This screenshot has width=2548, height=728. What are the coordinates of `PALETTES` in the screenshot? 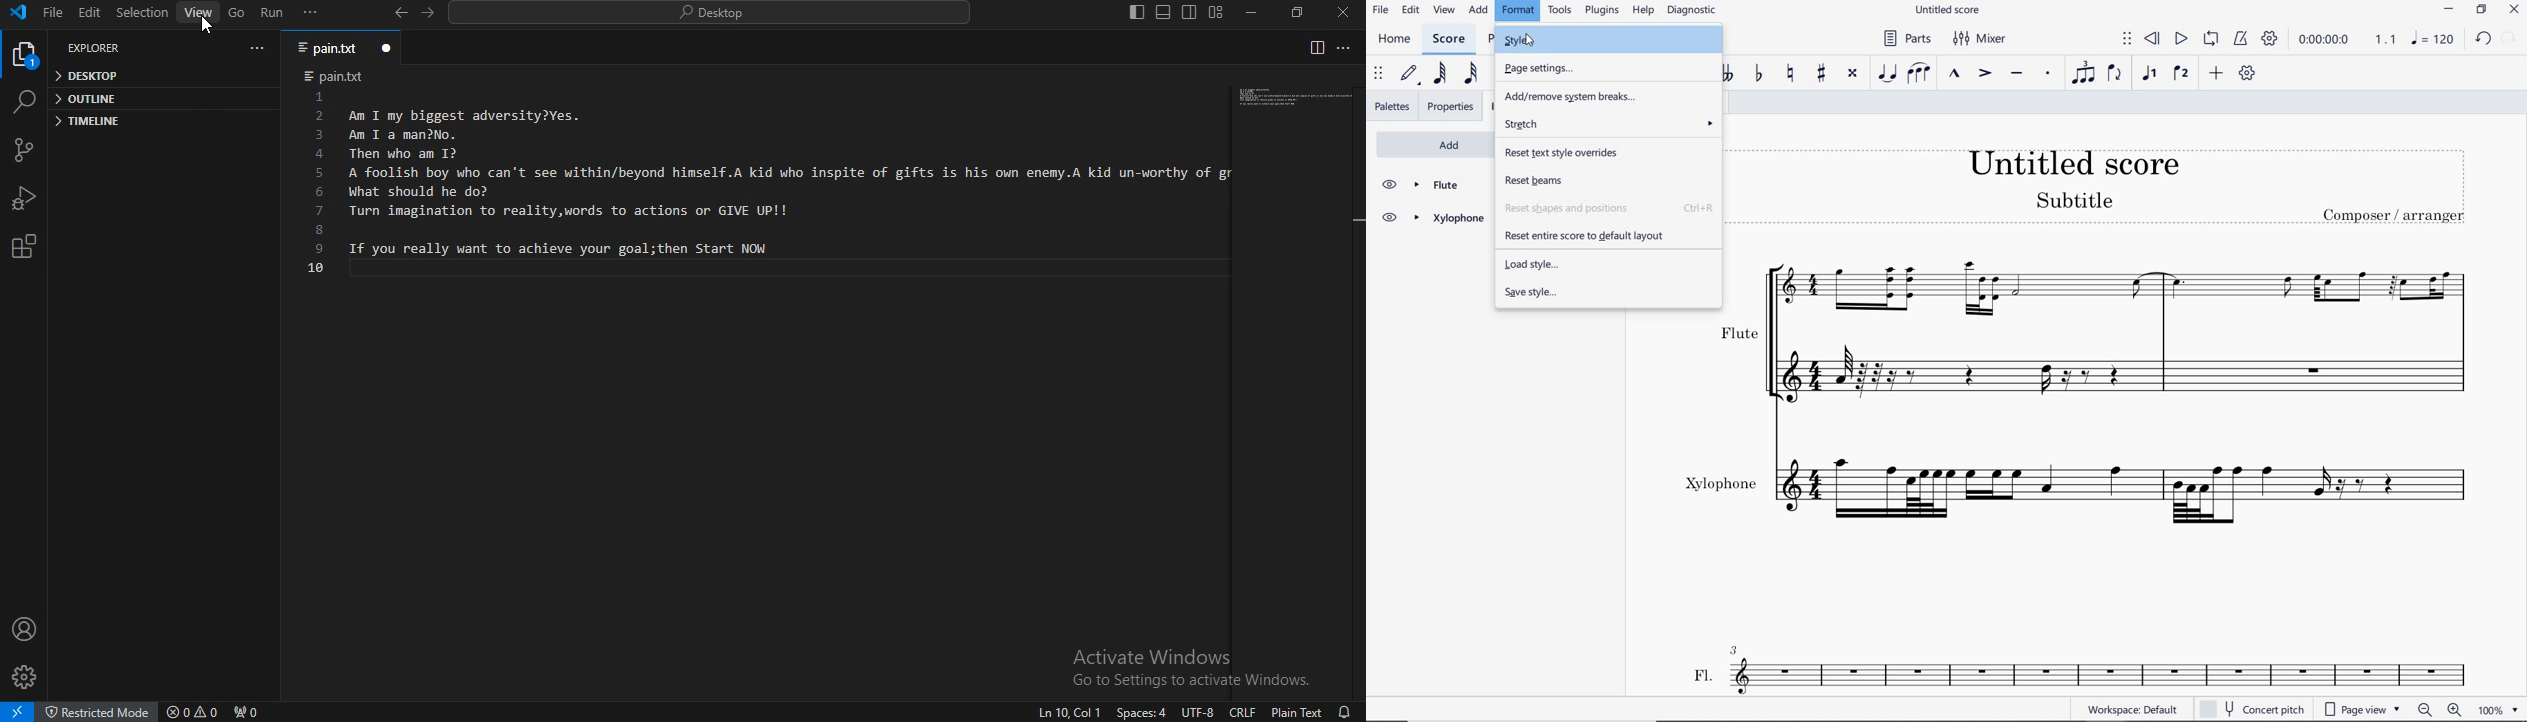 It's located at (1391, 107).